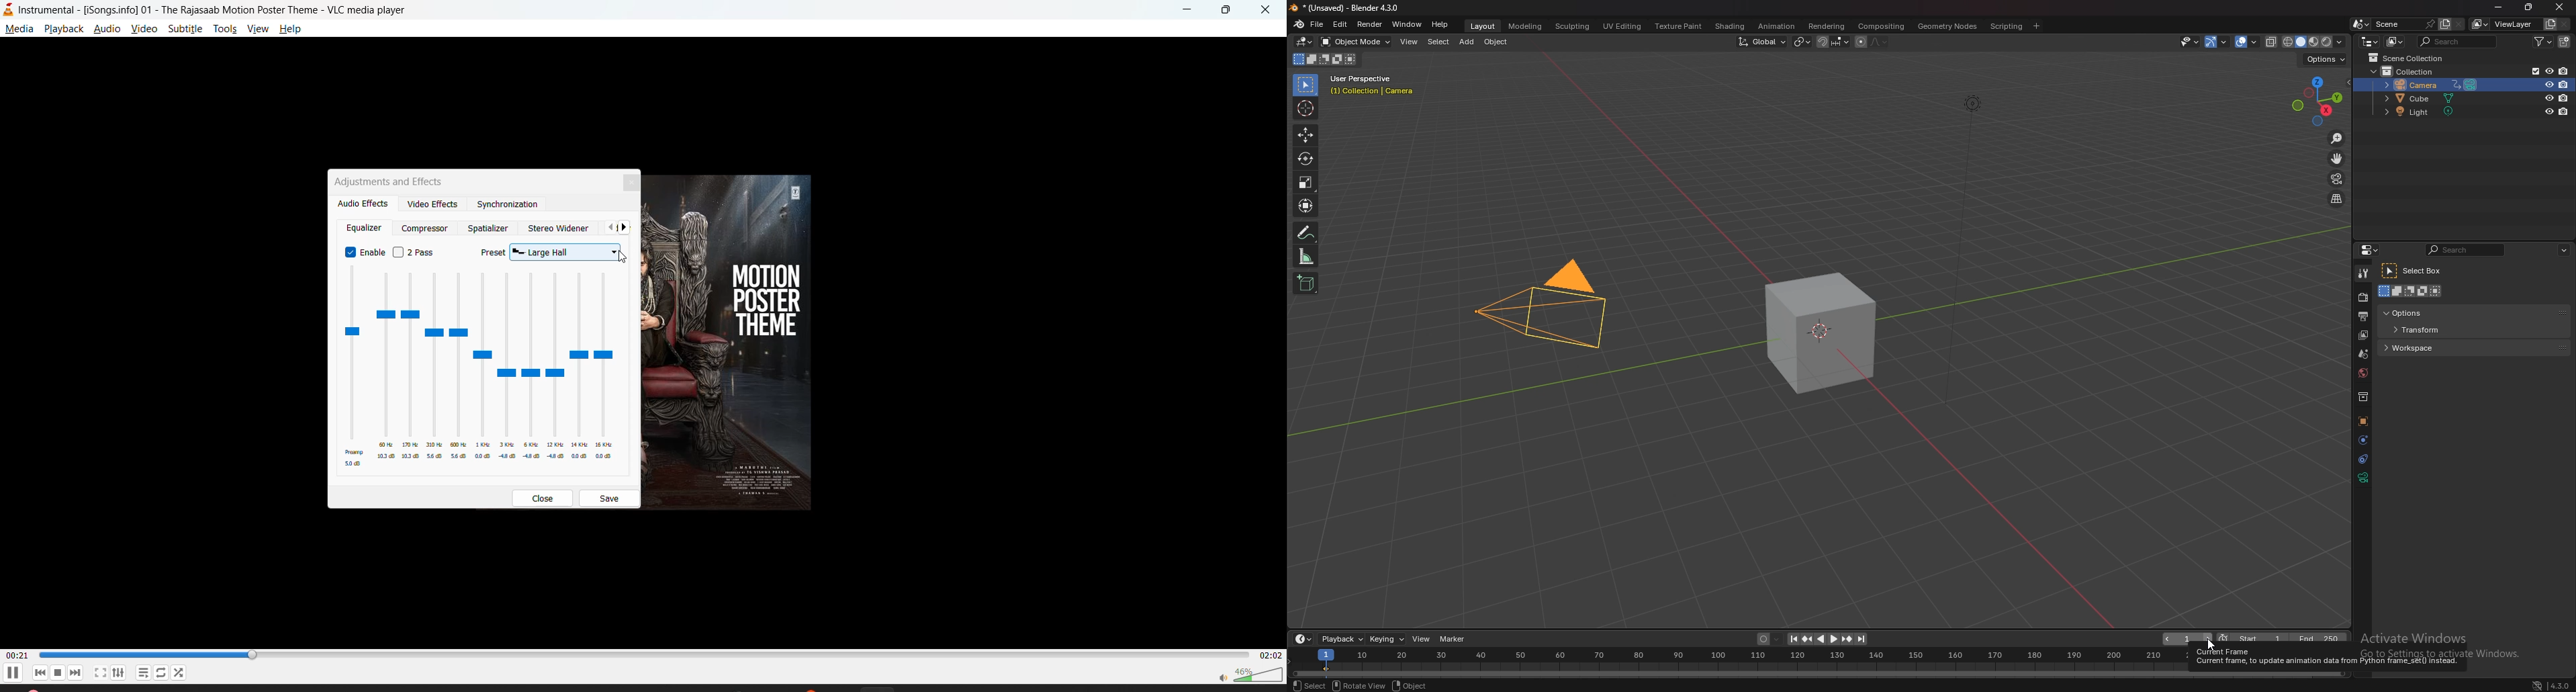  What do you see at coordinates (1324, 59) in the screenshot?
I see `mode` at bounding box center [1324, 59].